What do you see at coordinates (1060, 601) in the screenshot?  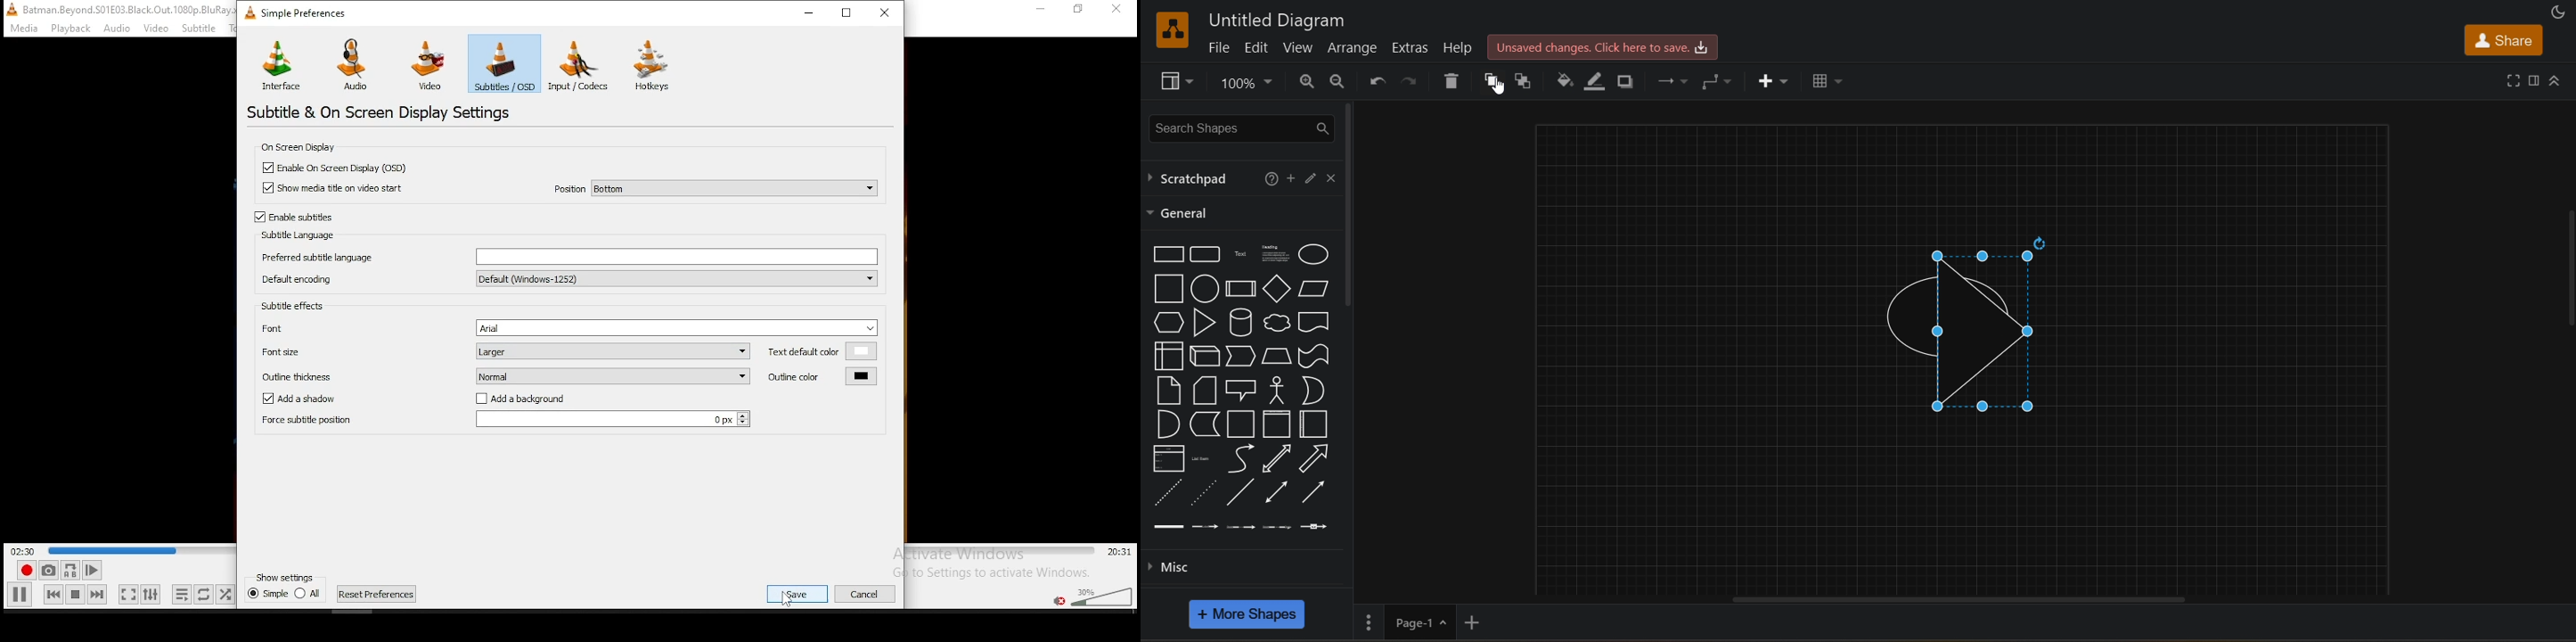 I see `mute/unmute` at bounding box center [1060, 601].